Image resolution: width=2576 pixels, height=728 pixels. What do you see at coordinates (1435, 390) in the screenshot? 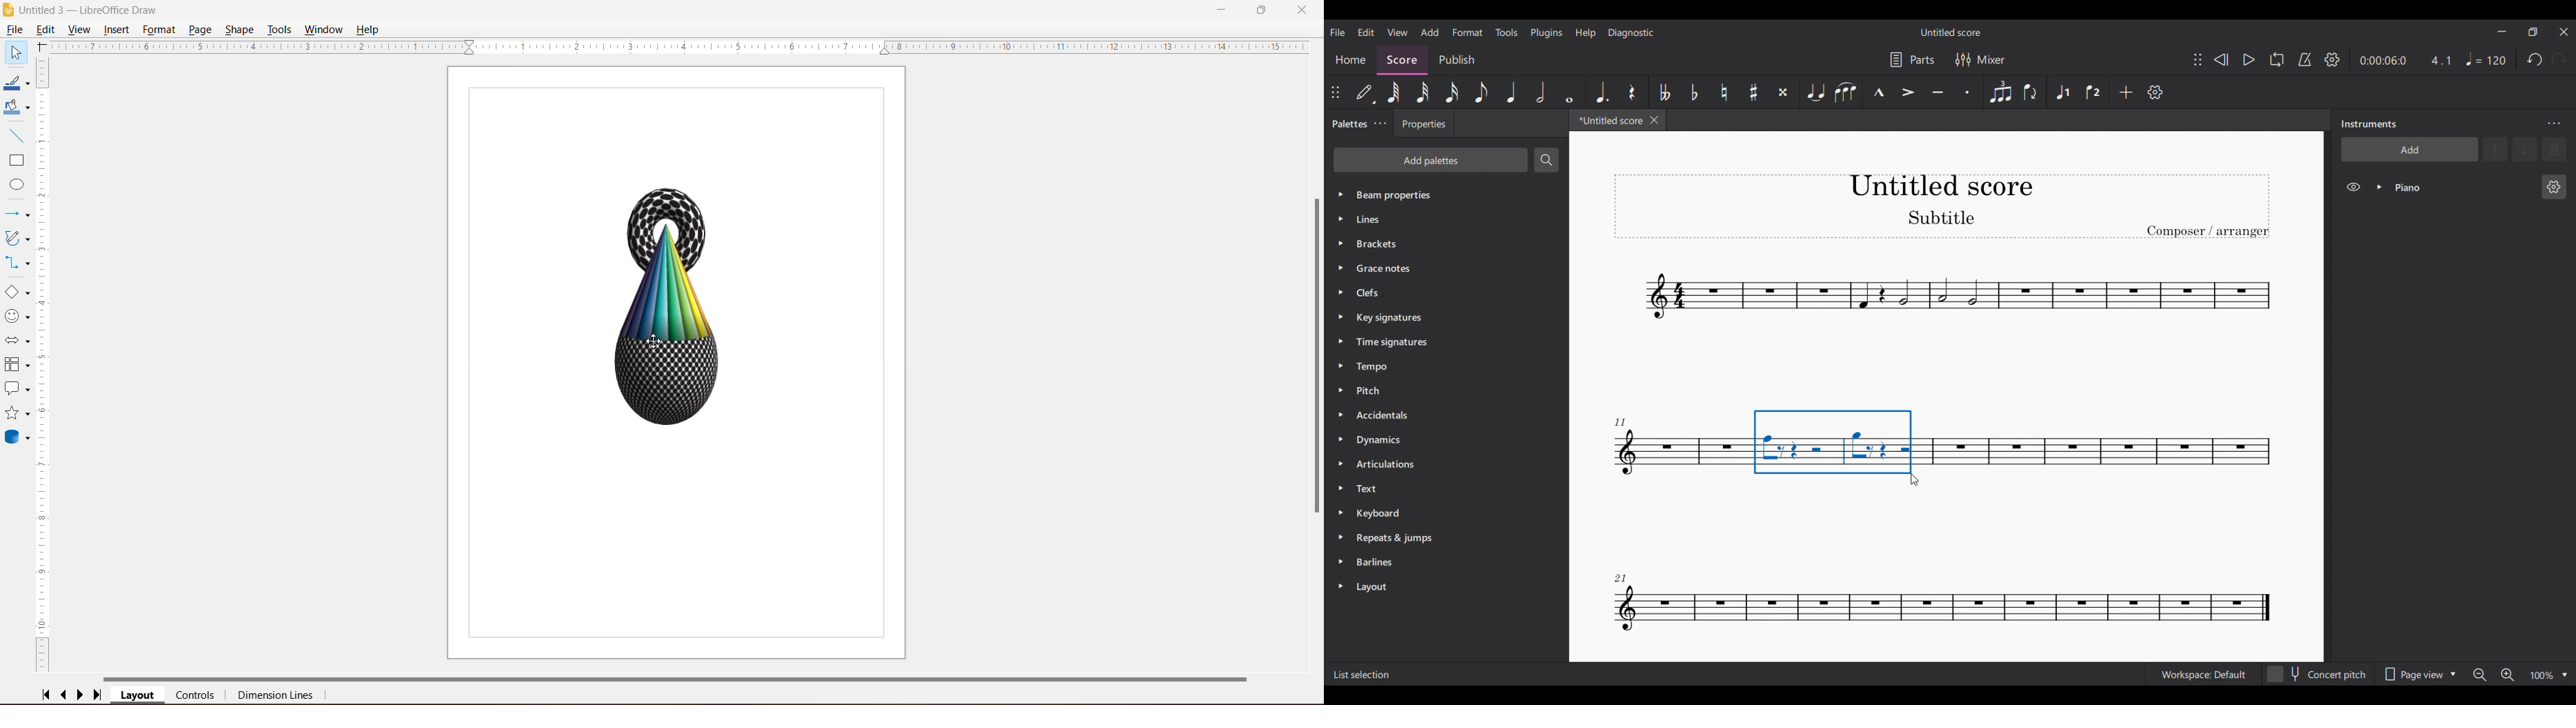
I see `Pitch` at bounding box center [1435, 390].